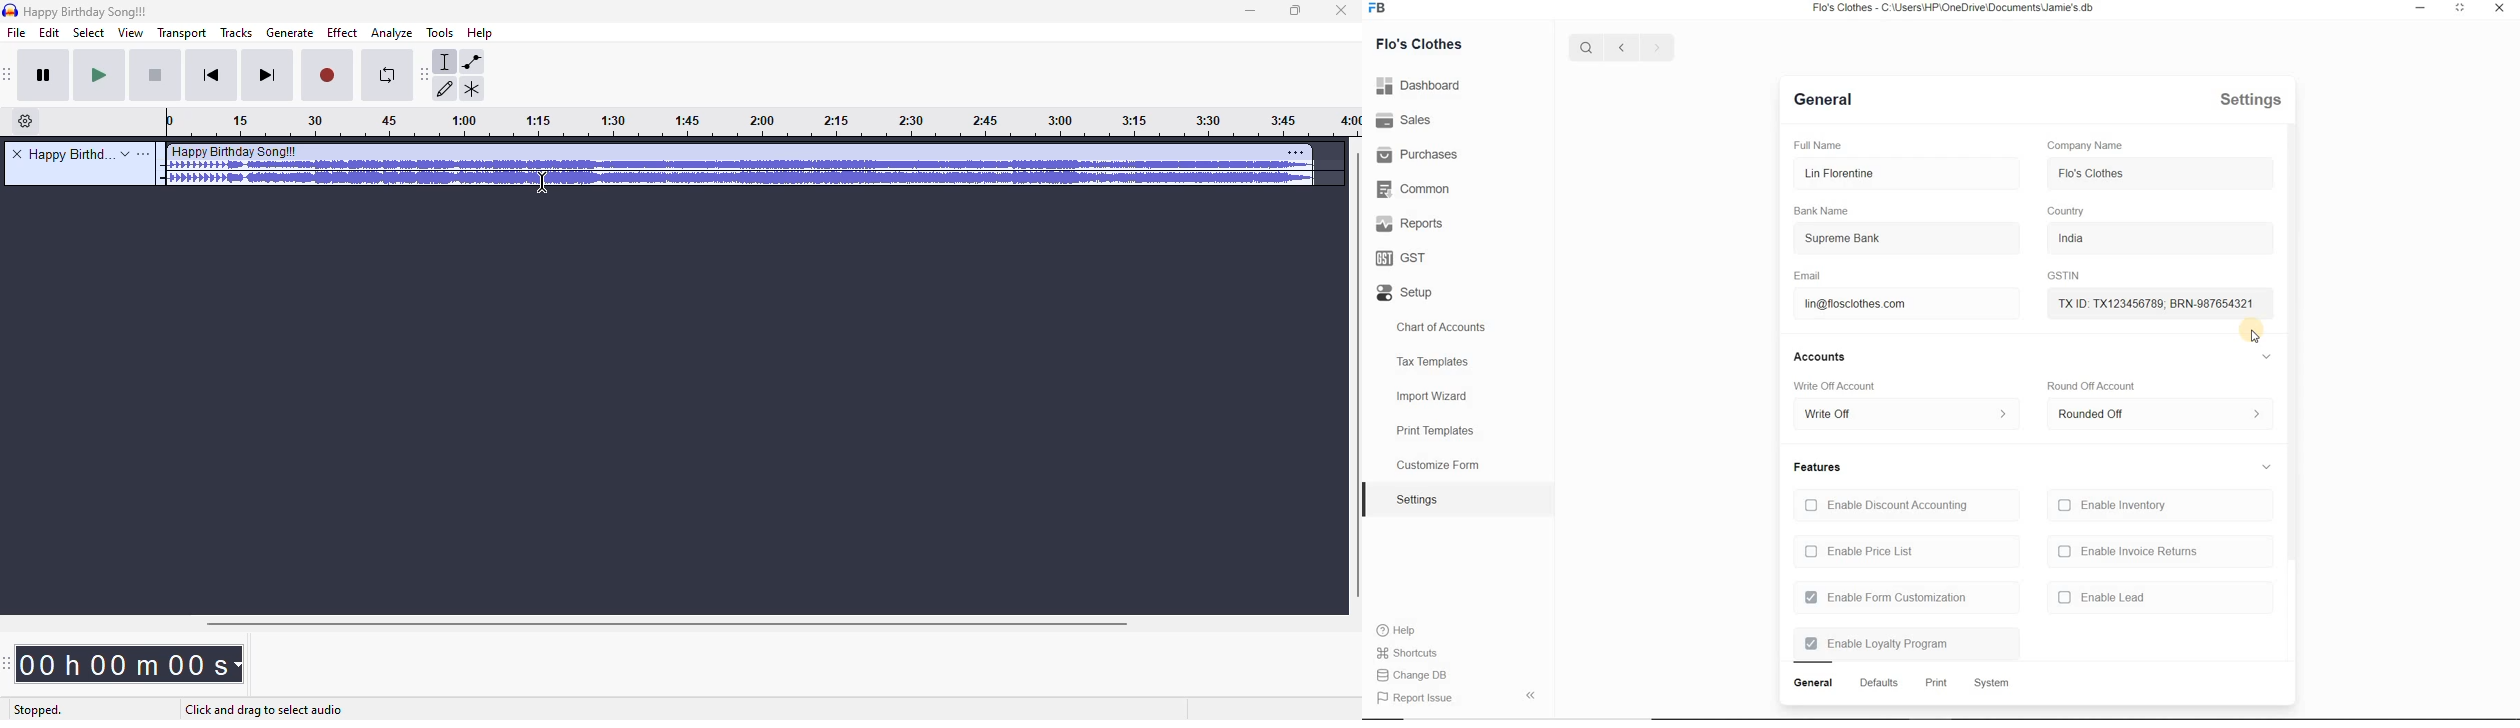 The width and height of the screenshot is (2520, 728). I want to click on Lin Florentine, so click(1898, 174).